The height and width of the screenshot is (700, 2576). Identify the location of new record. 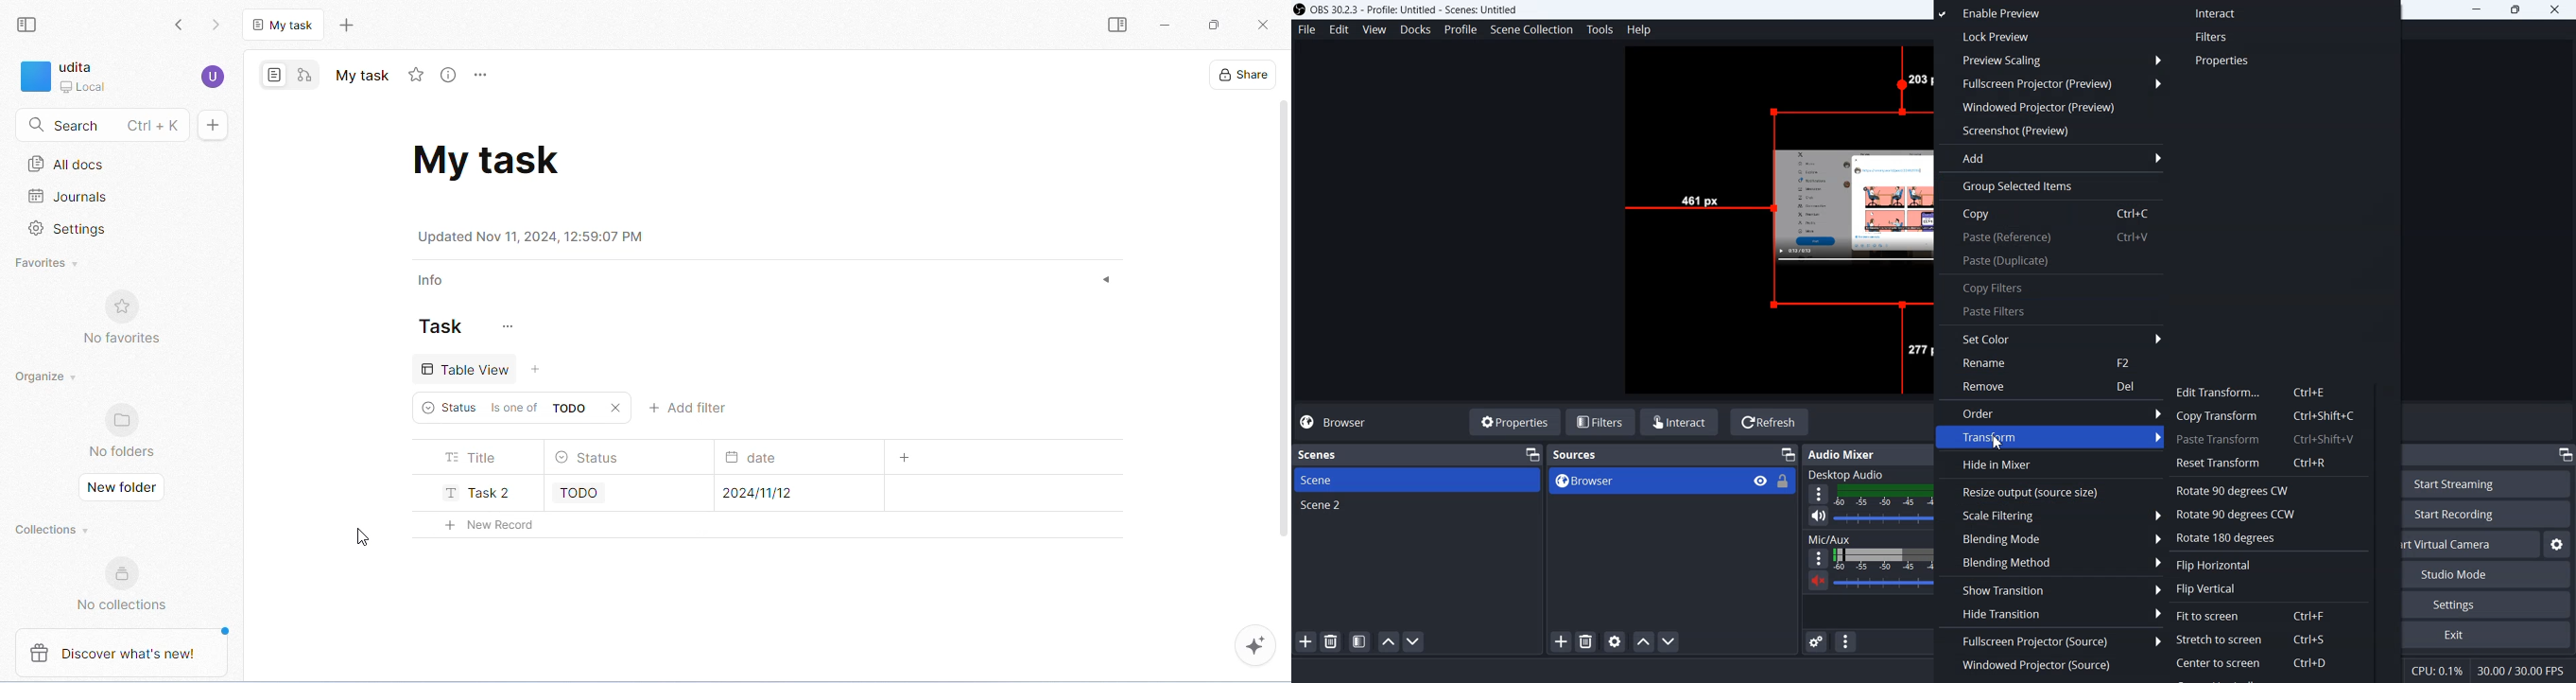
(481, 523).